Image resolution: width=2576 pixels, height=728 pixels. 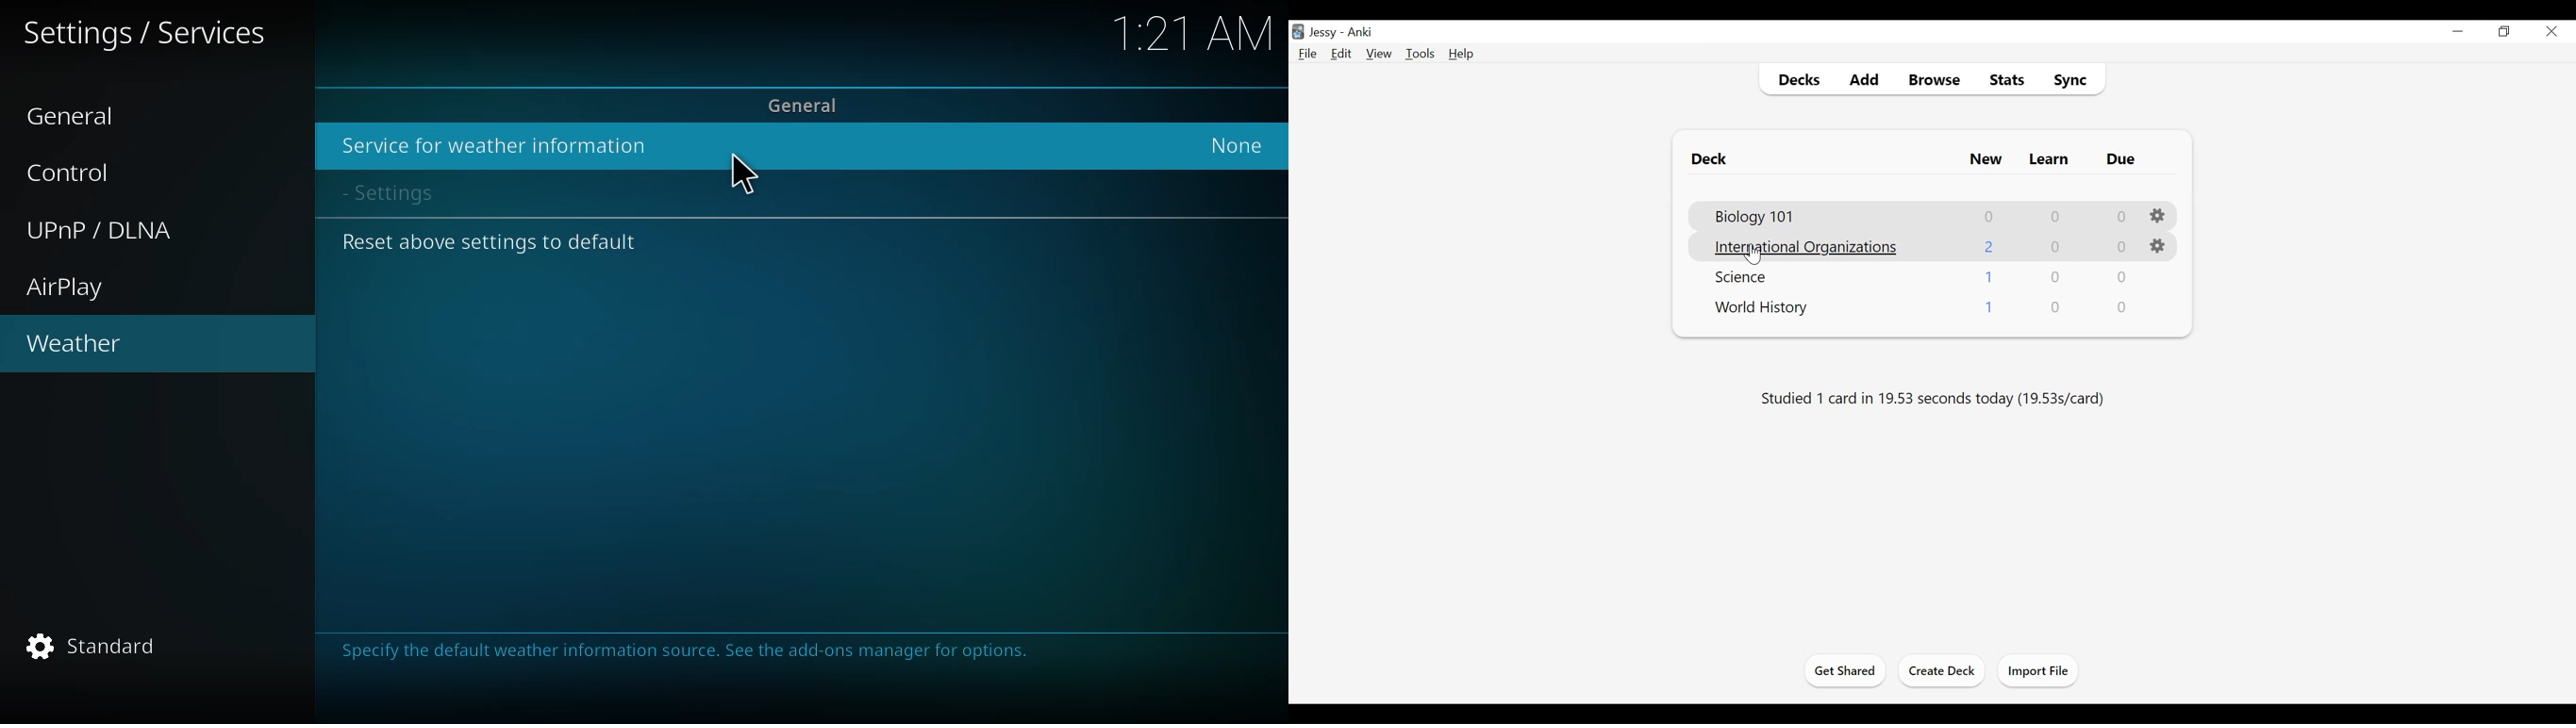 What do you see at coordinates (1933, 400) in the screenshot?
I see `Studied number of cards in number of seconds today (s/card)` at bounding box center [1933, 400].